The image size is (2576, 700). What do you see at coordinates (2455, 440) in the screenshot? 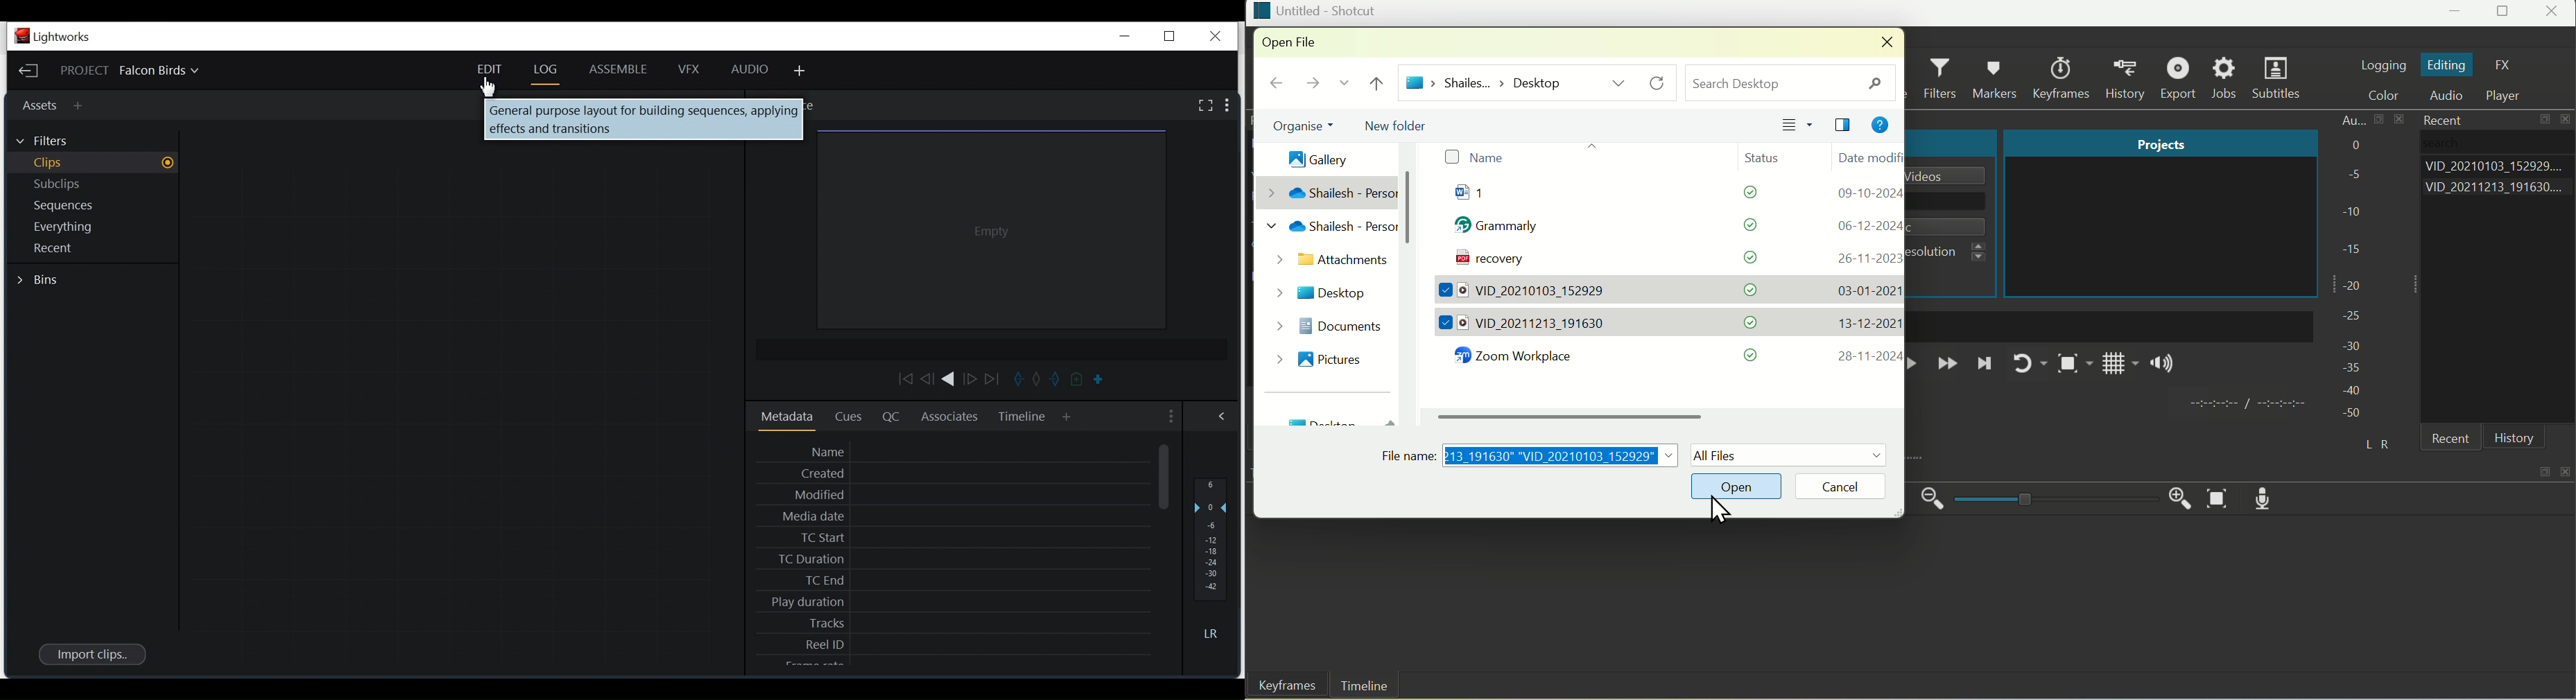
I see `Recent` at bounding box center [2455, 440].